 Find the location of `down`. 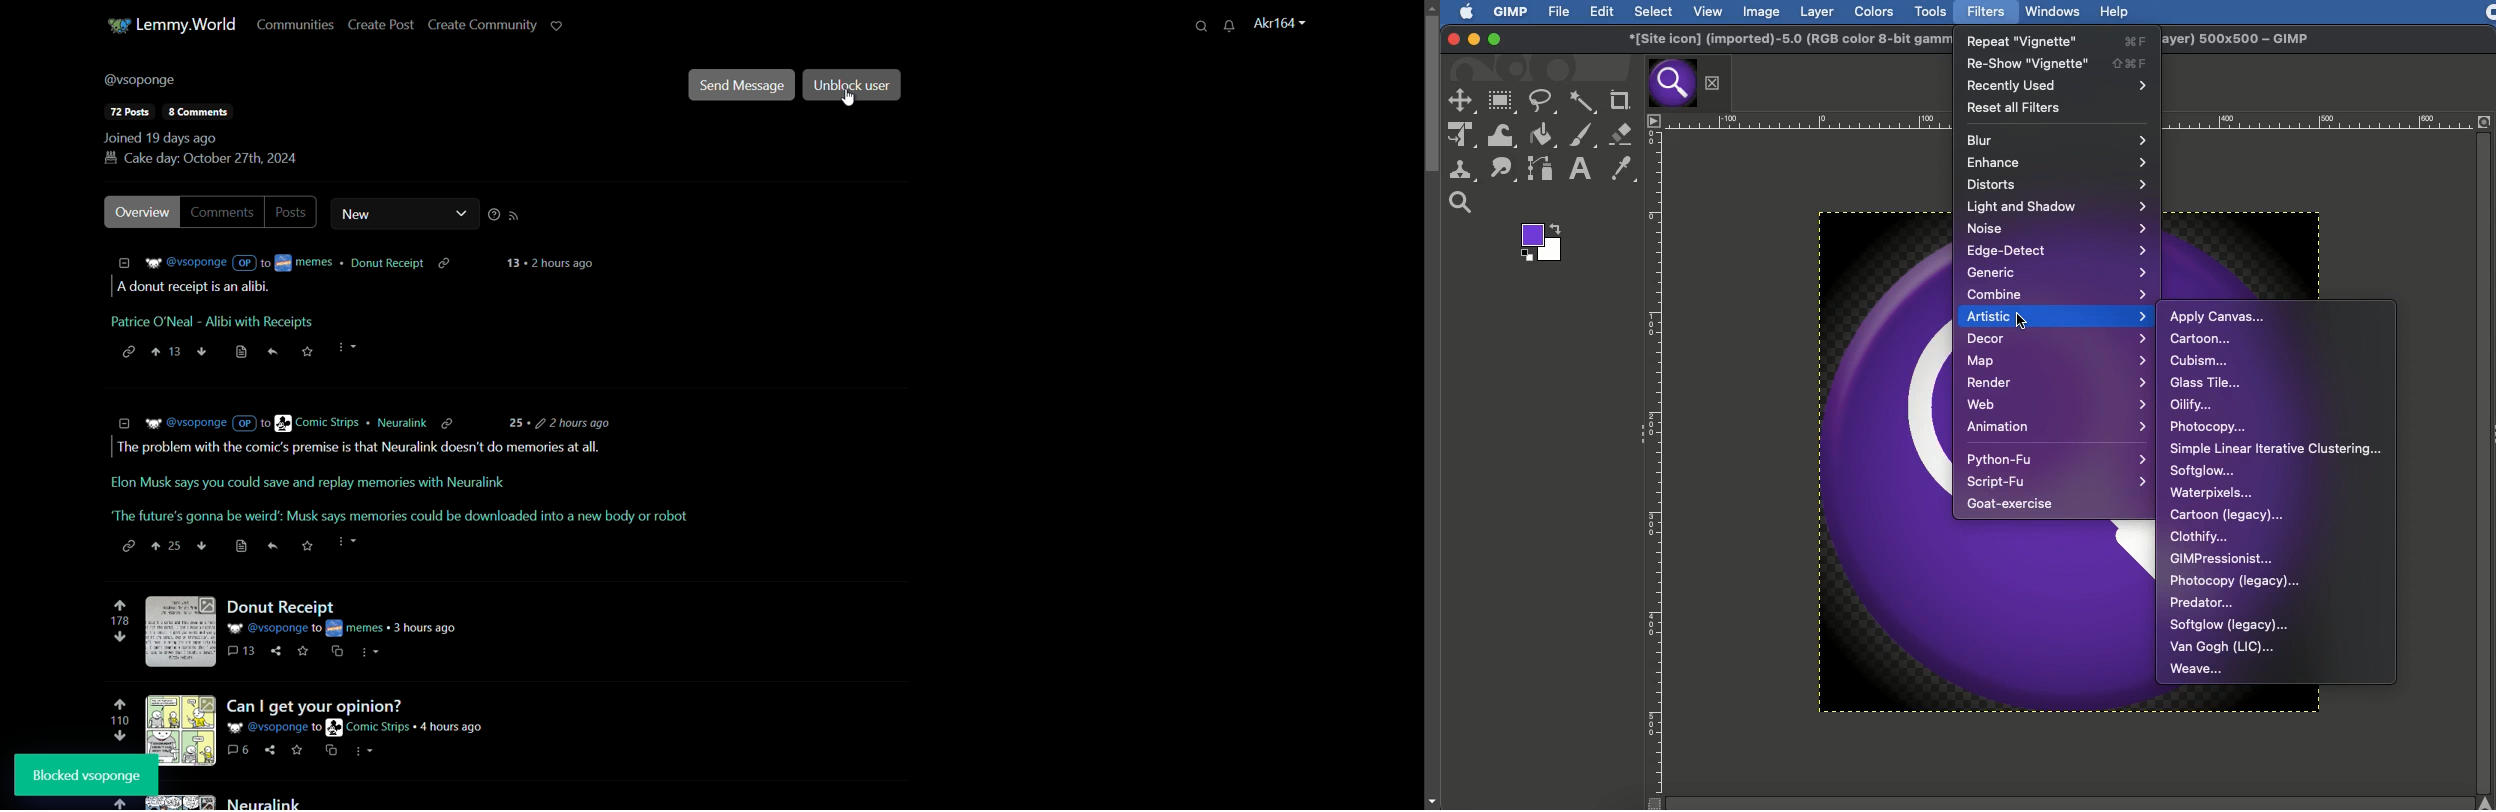

down is located at coordinates (202, 544).